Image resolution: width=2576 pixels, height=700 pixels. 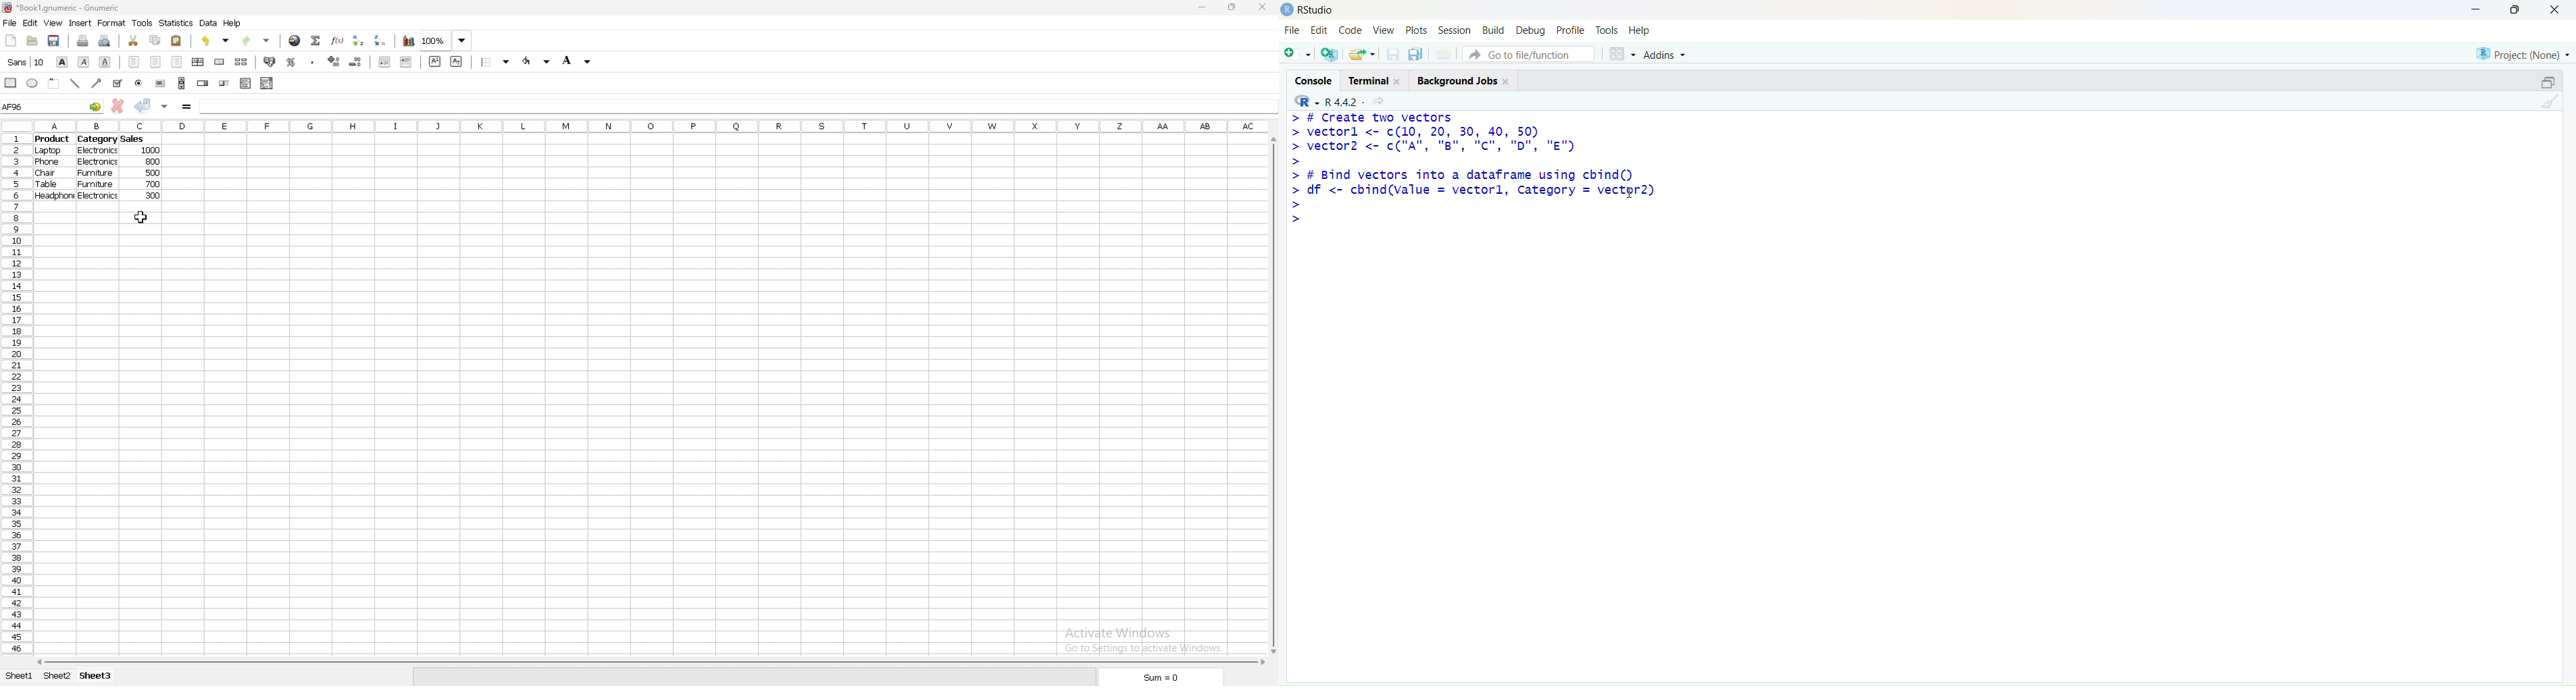 I want to click on View, so click(x=1383, y=30).